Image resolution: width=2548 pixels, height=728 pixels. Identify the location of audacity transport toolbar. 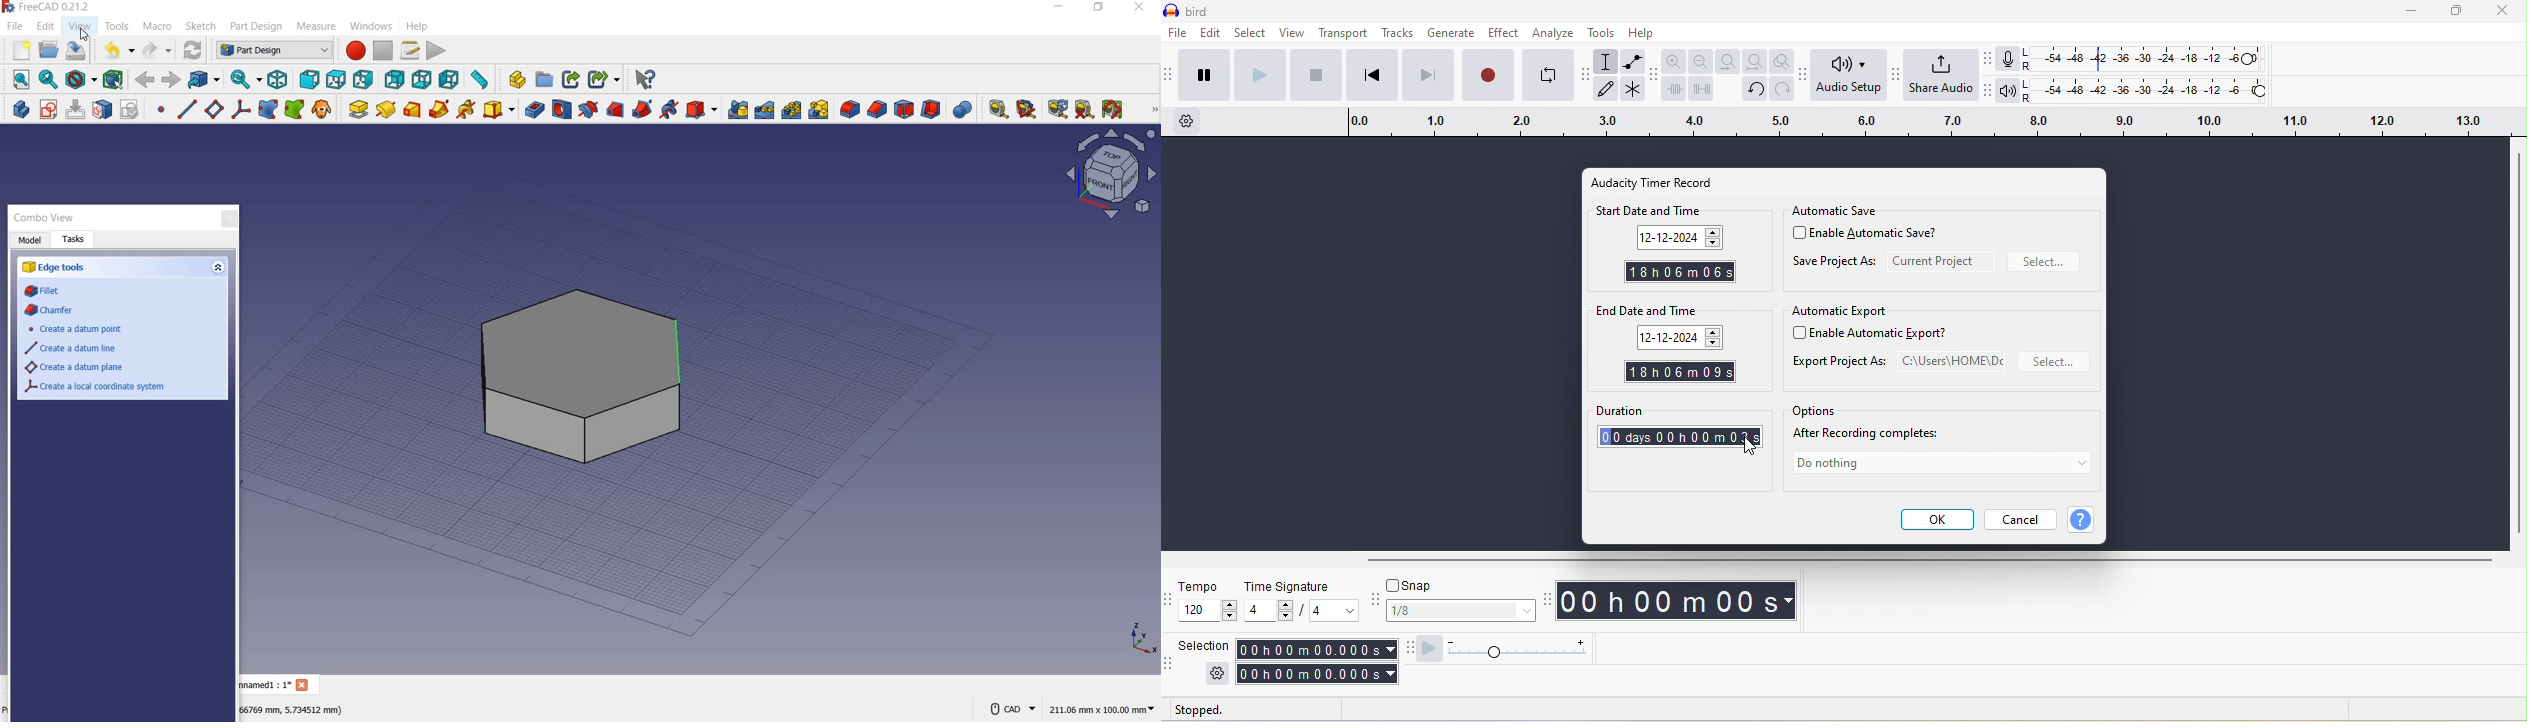
(1170, 74).